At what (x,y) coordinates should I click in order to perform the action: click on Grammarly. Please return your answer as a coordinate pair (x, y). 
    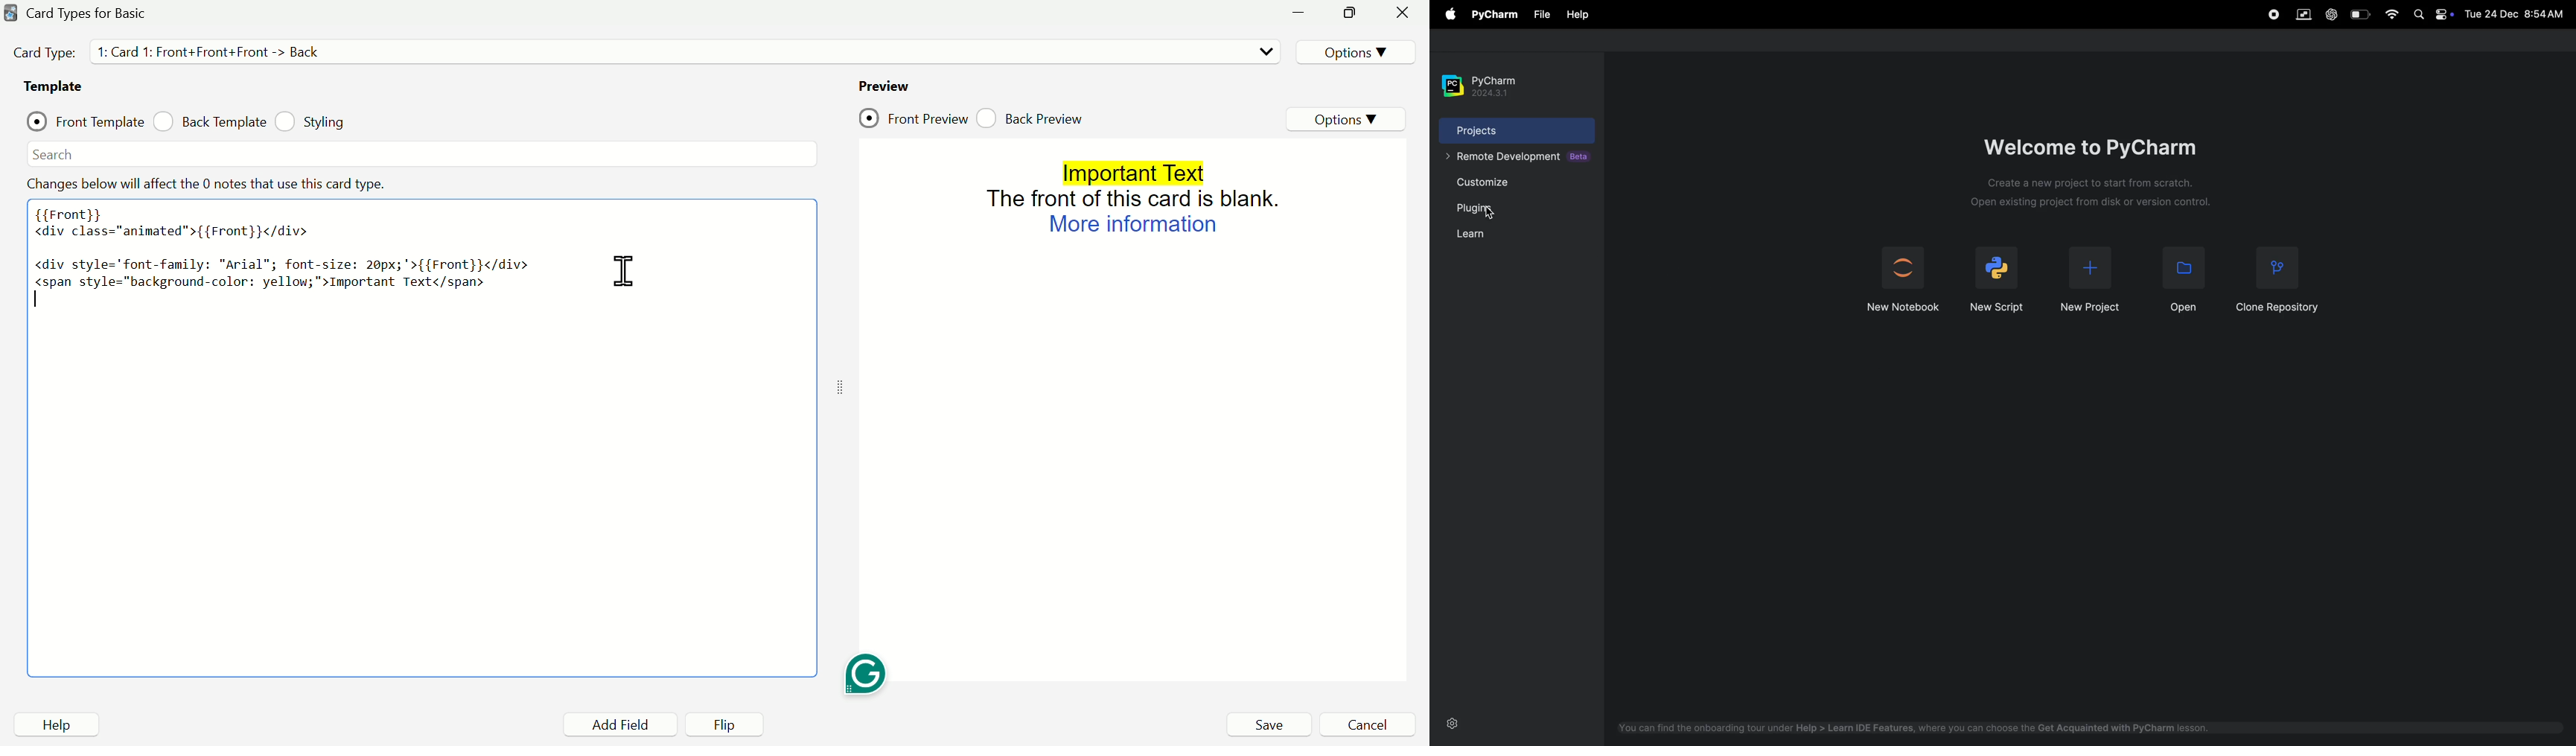
    Looking at the image, I should click on (867, 672).